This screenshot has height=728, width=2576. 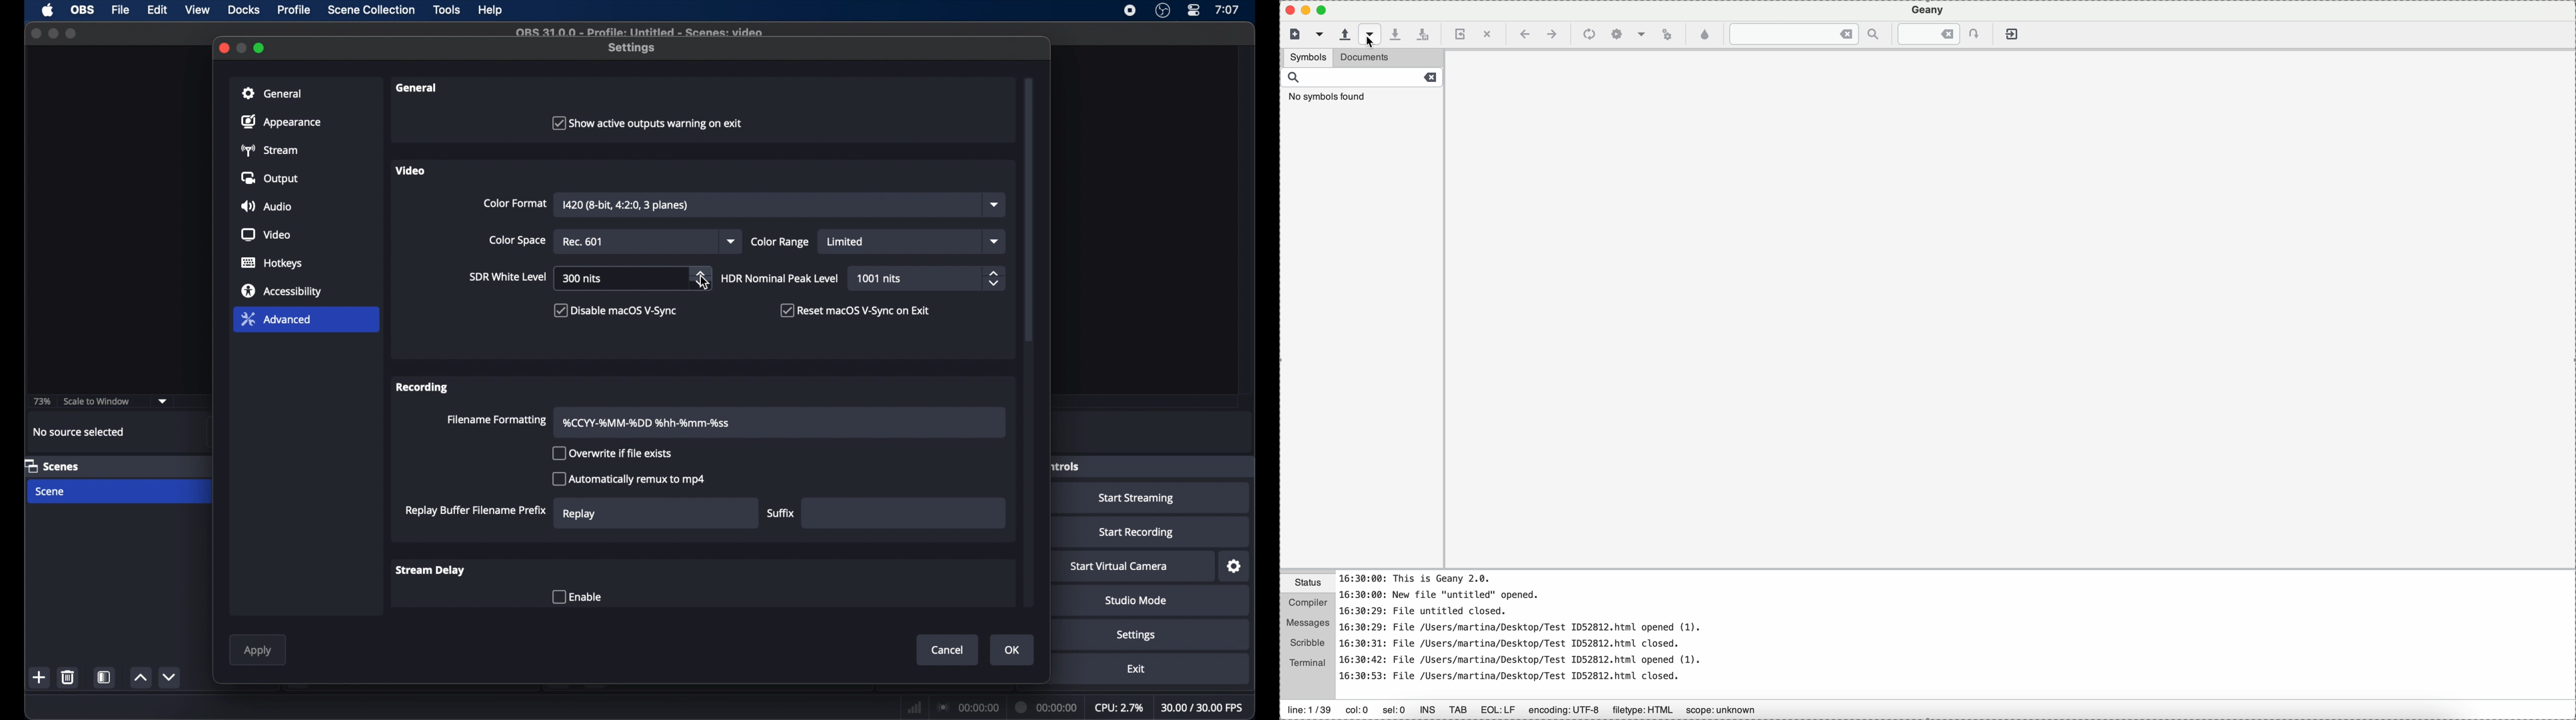 What do you see at coordinates (223, 48) in the screenshot?
I see `close` at bounding box center [223, 48].